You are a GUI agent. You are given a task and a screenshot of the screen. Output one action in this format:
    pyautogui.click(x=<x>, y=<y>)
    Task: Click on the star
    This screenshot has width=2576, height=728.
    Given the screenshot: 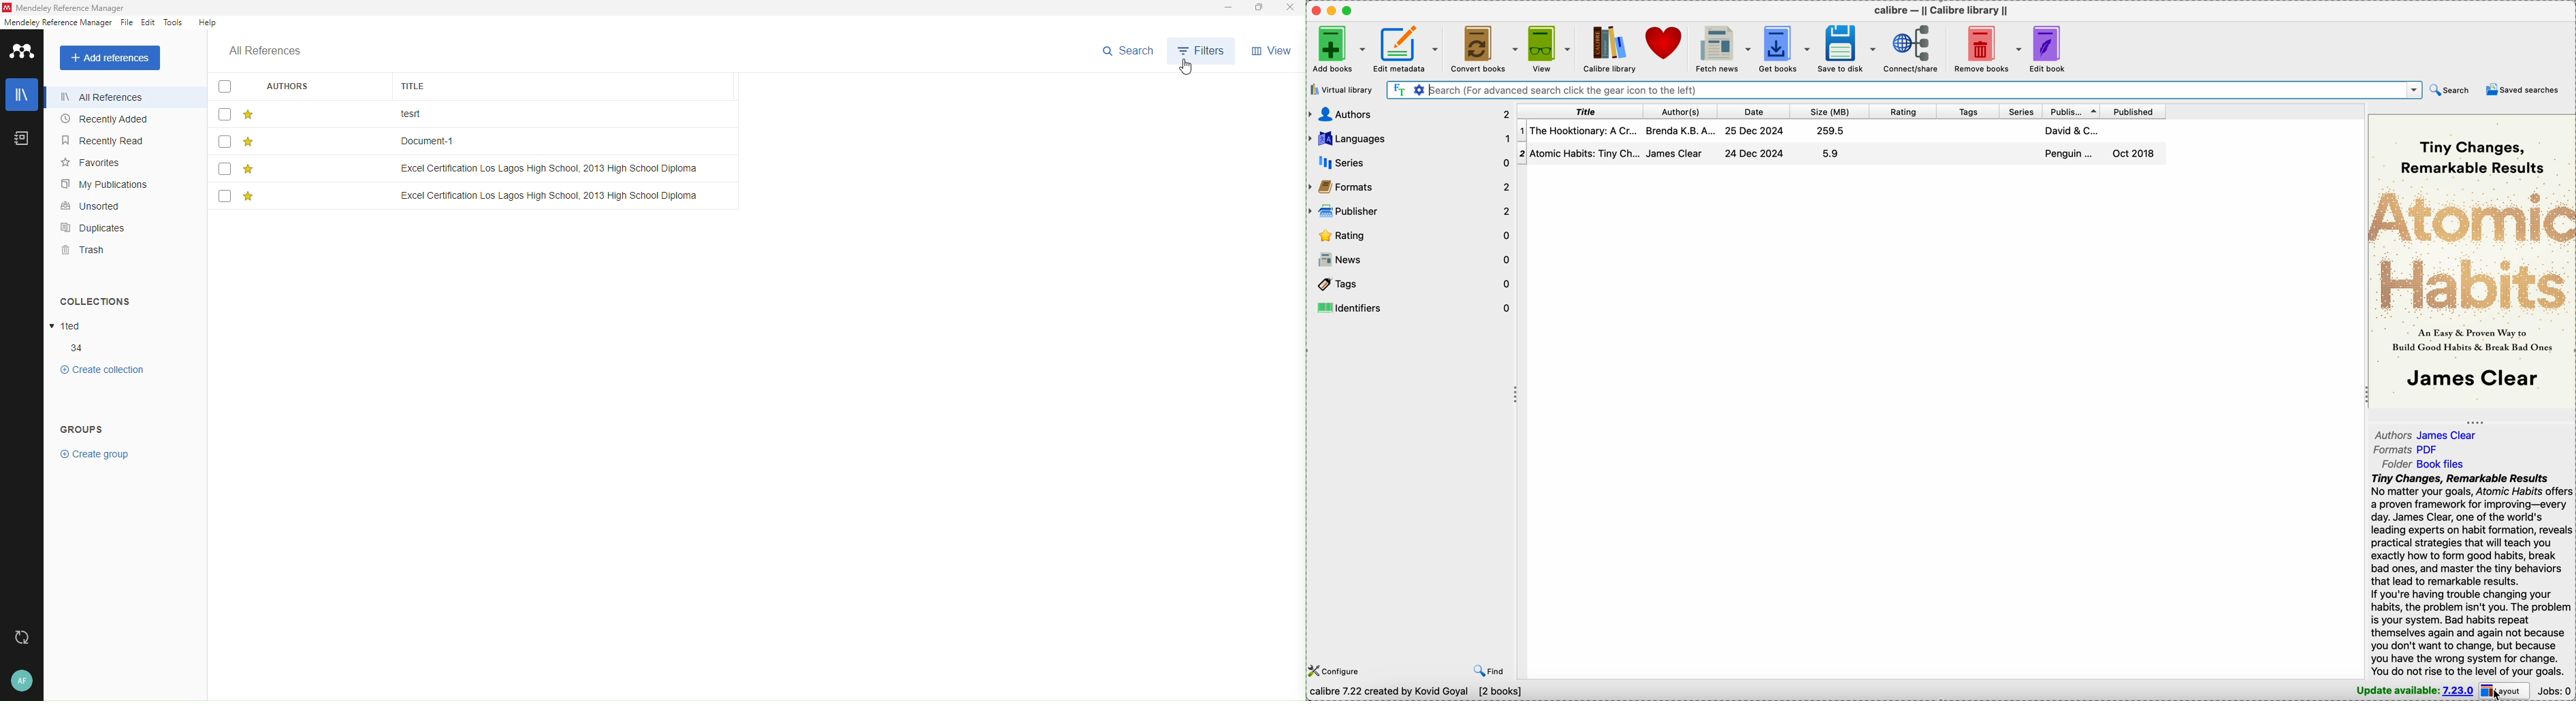 What is the action you would take?
    pyautogui.click(x=250, y=168)
    